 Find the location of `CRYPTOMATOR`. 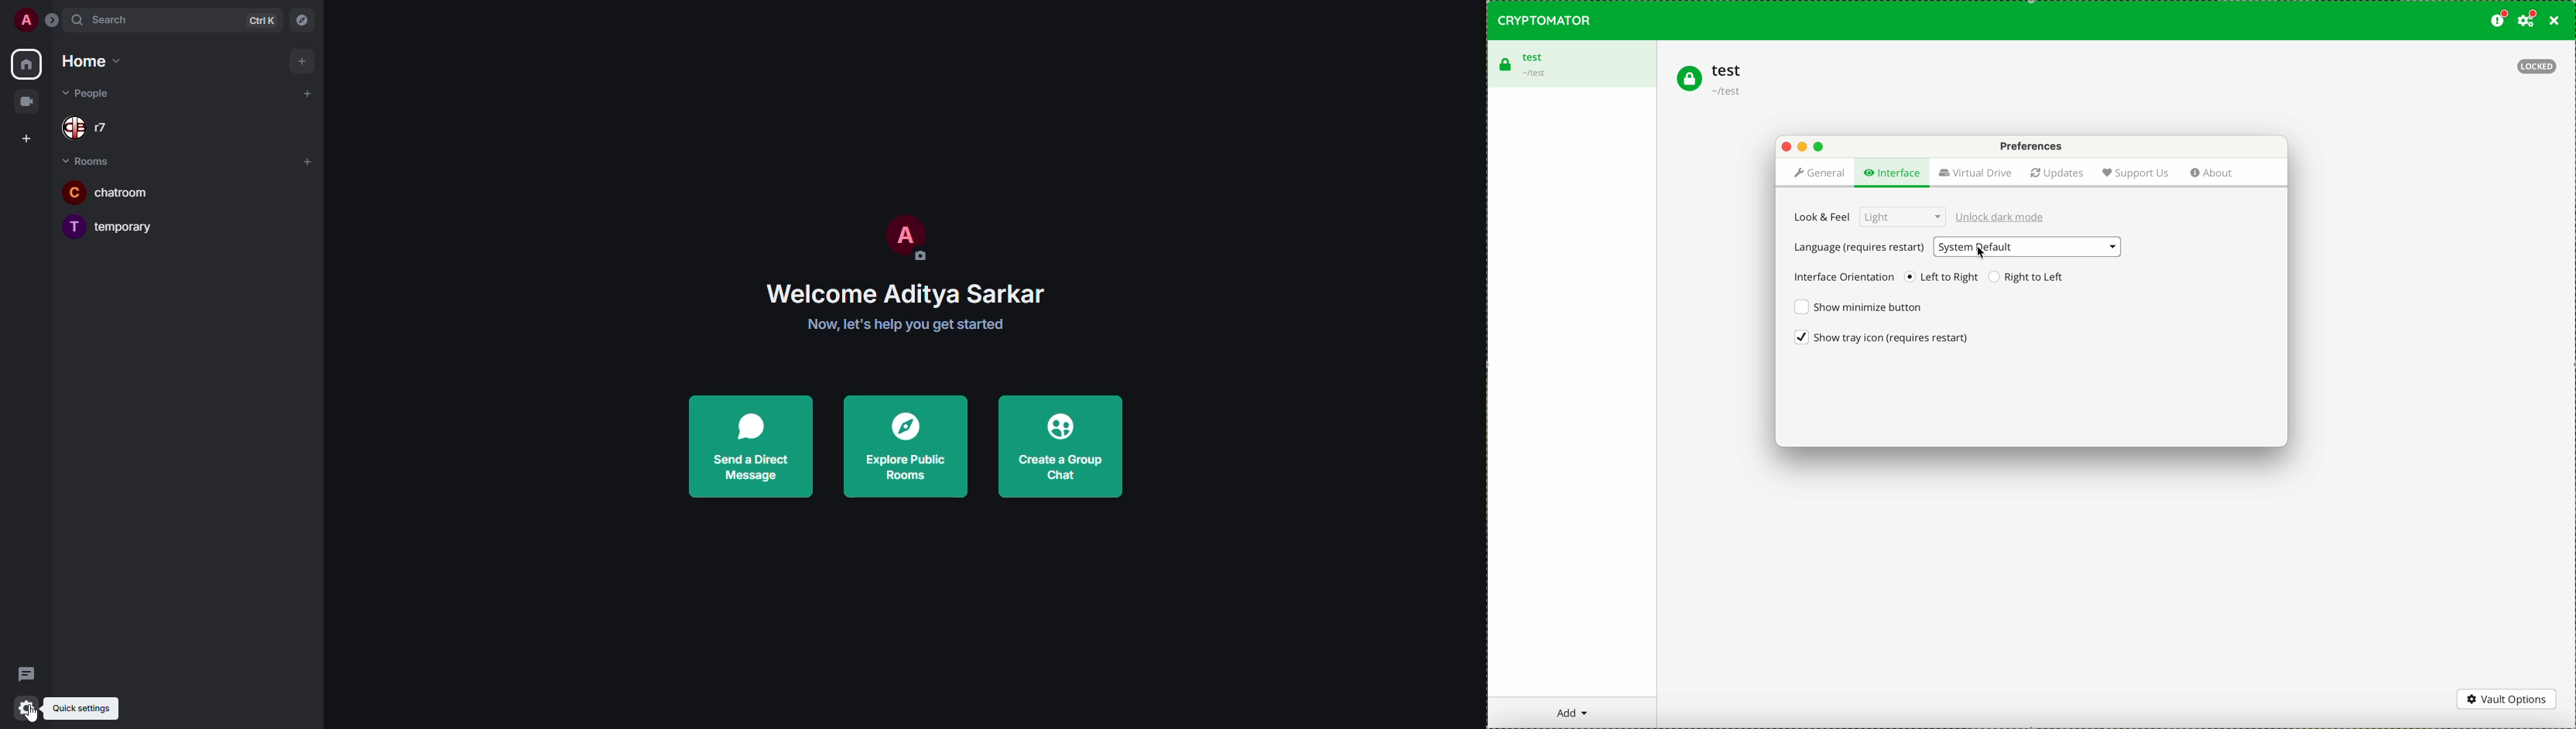

CRYPTOMATOR is located at coordinates (1544, 20).